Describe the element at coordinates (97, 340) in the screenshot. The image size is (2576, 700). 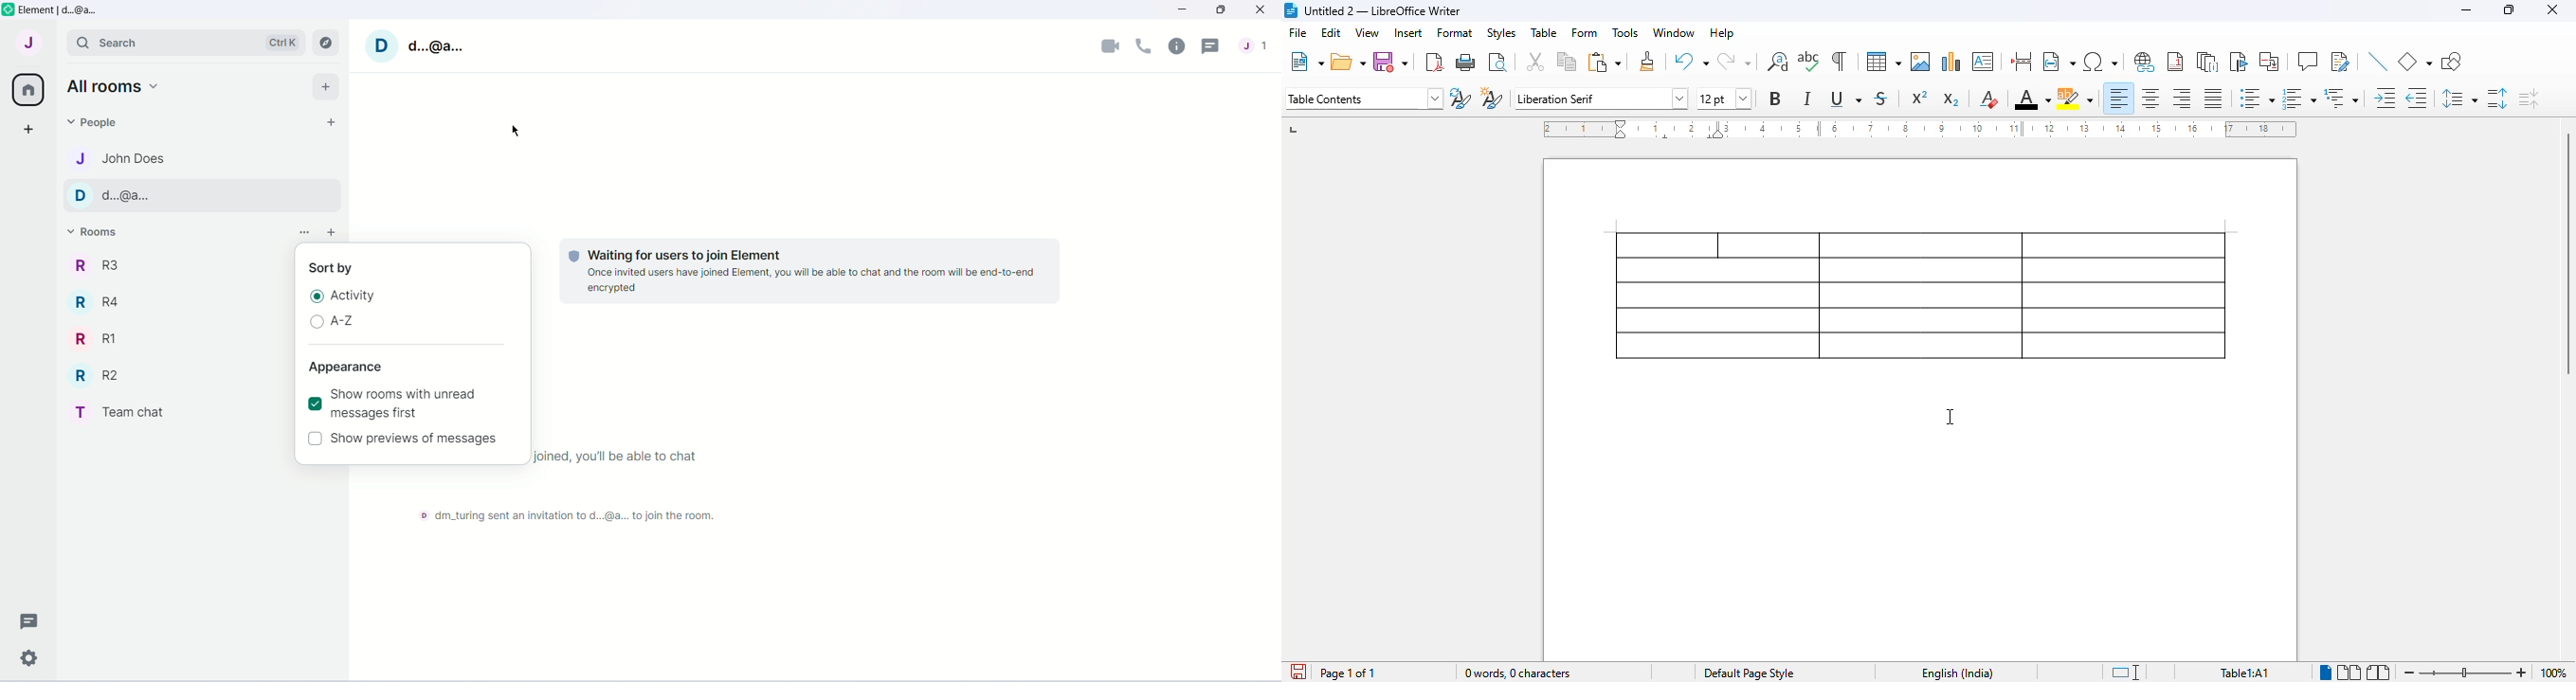
I see `Room Name-r1` at that location.